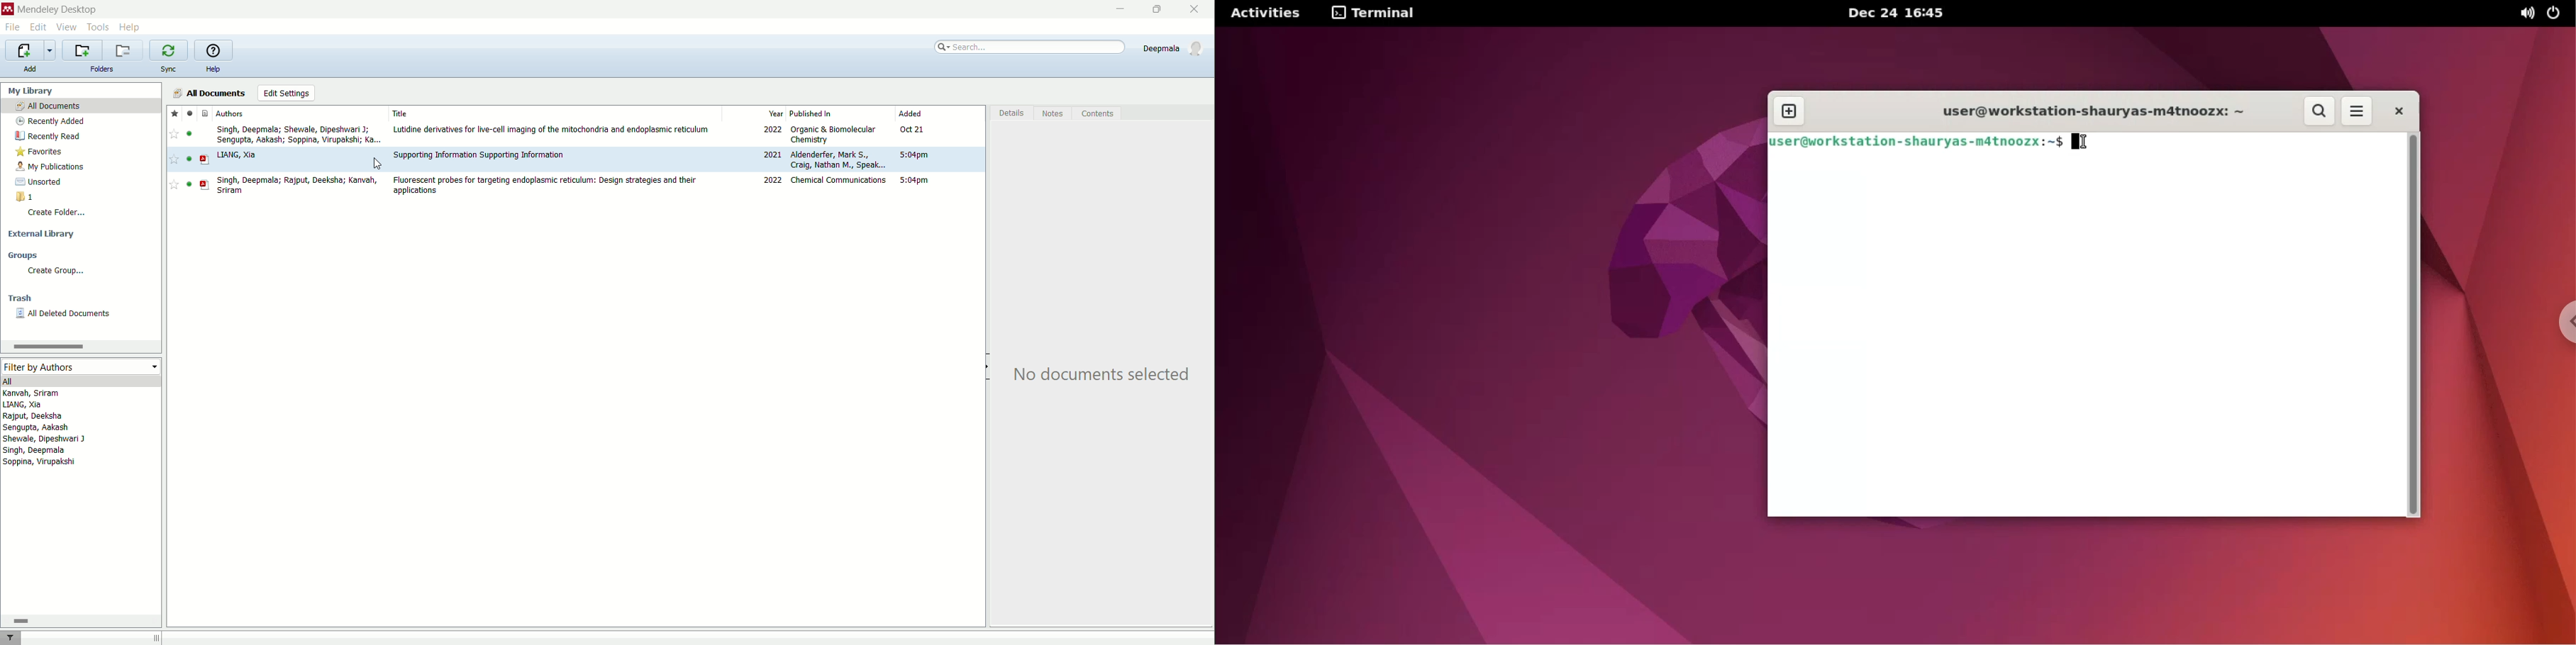 The width and height of the screenshot is (2576, 672). Describe the element at coordinates (41, 235) in the screenshot. I see `external library` at that location.